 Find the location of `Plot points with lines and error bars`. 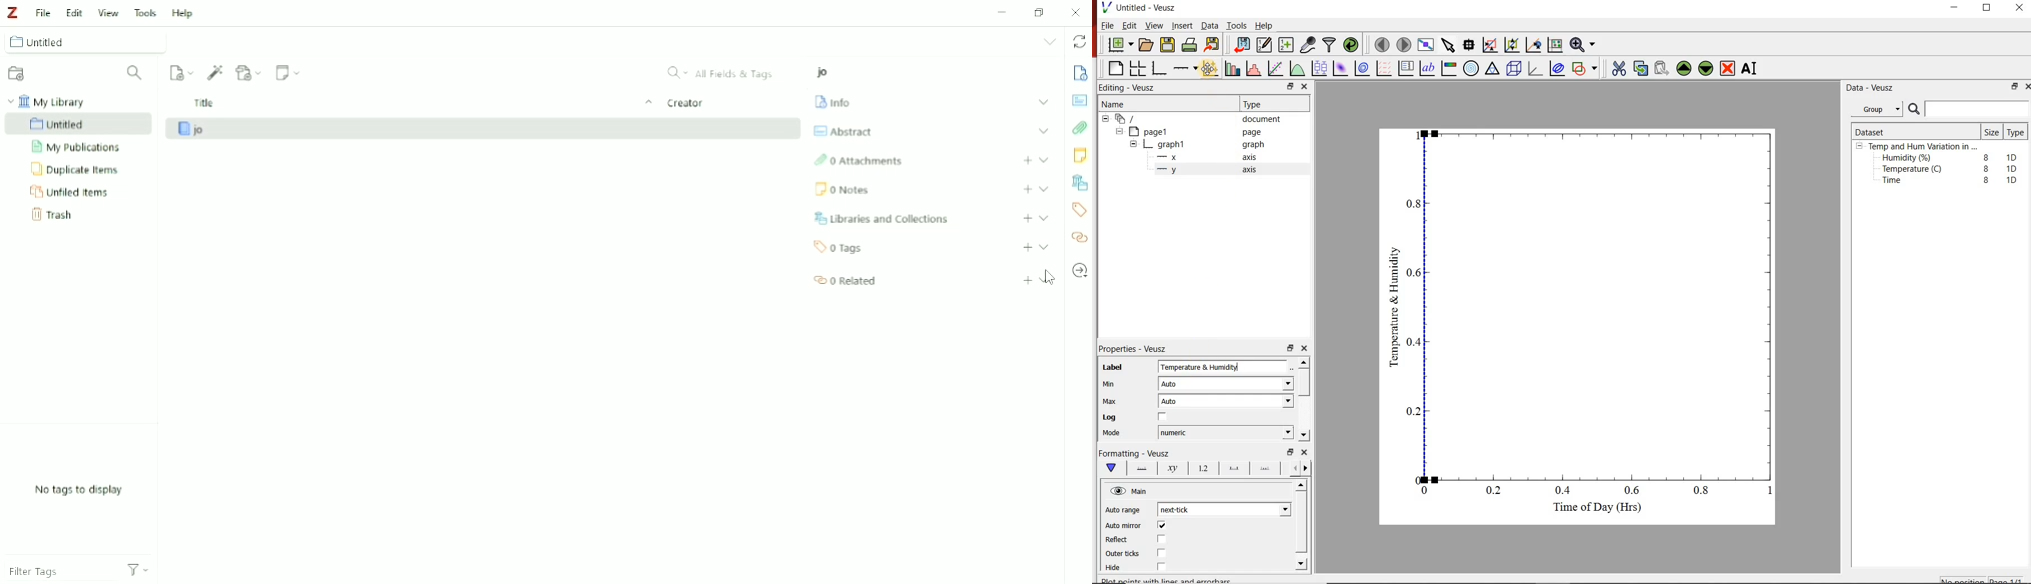

Plot points with lines and error bars is located at coordinates (1211, 67).